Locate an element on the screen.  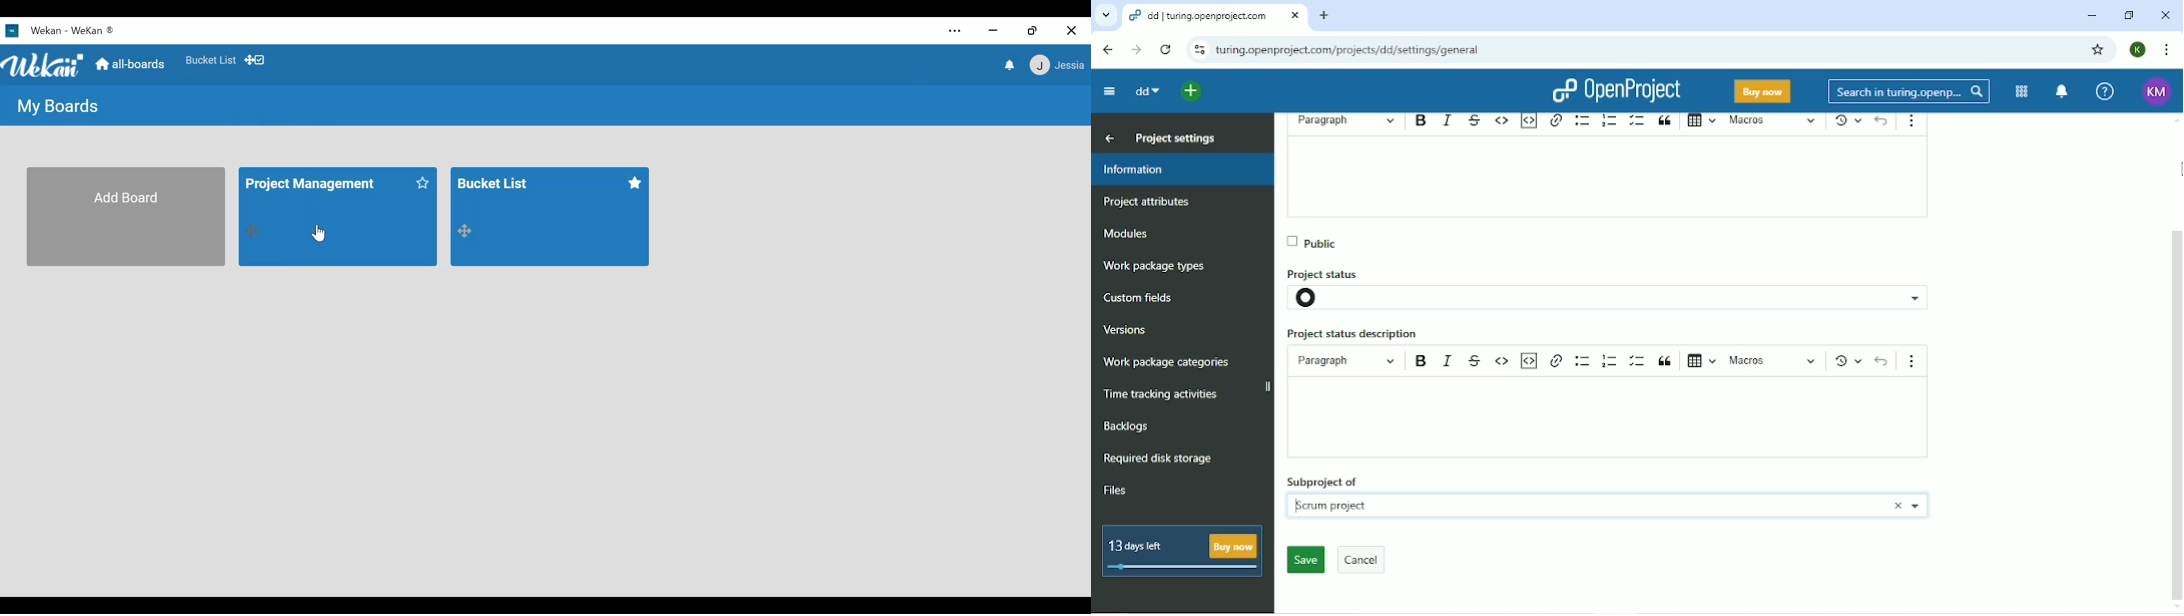
star is located at coordinates (423, 185).